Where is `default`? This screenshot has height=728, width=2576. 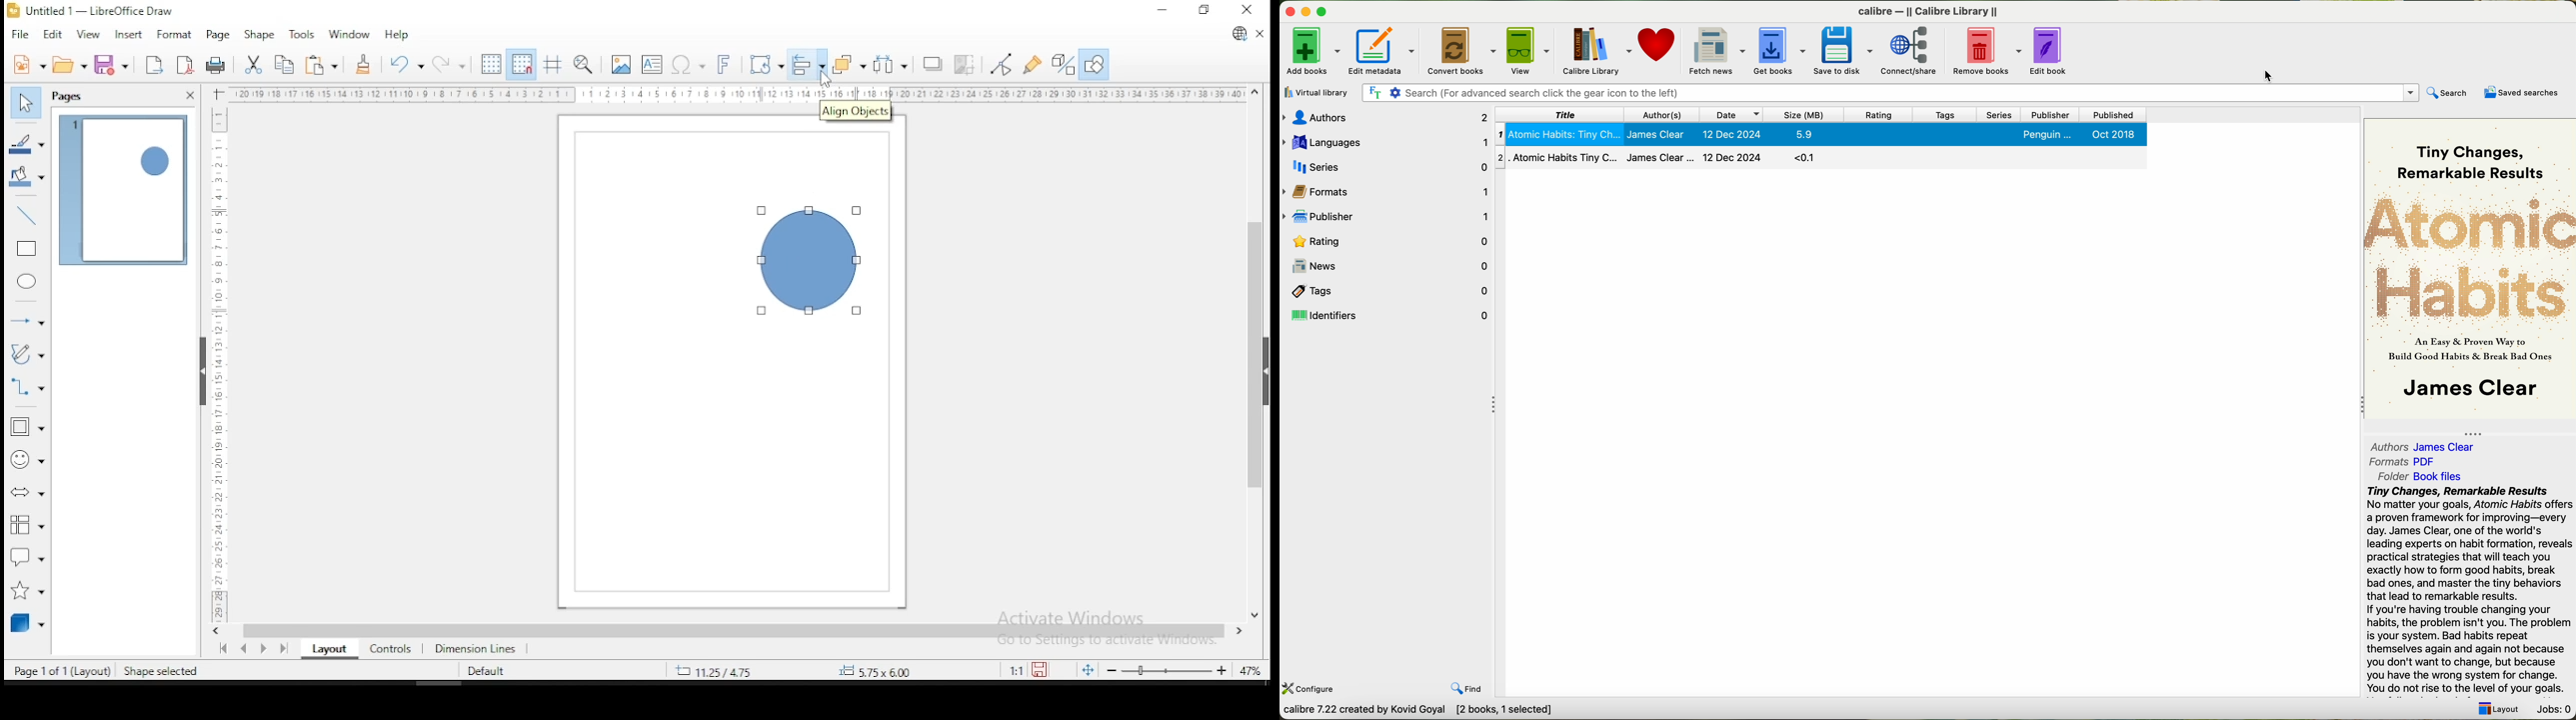 default is located at coordinates (486, 672).